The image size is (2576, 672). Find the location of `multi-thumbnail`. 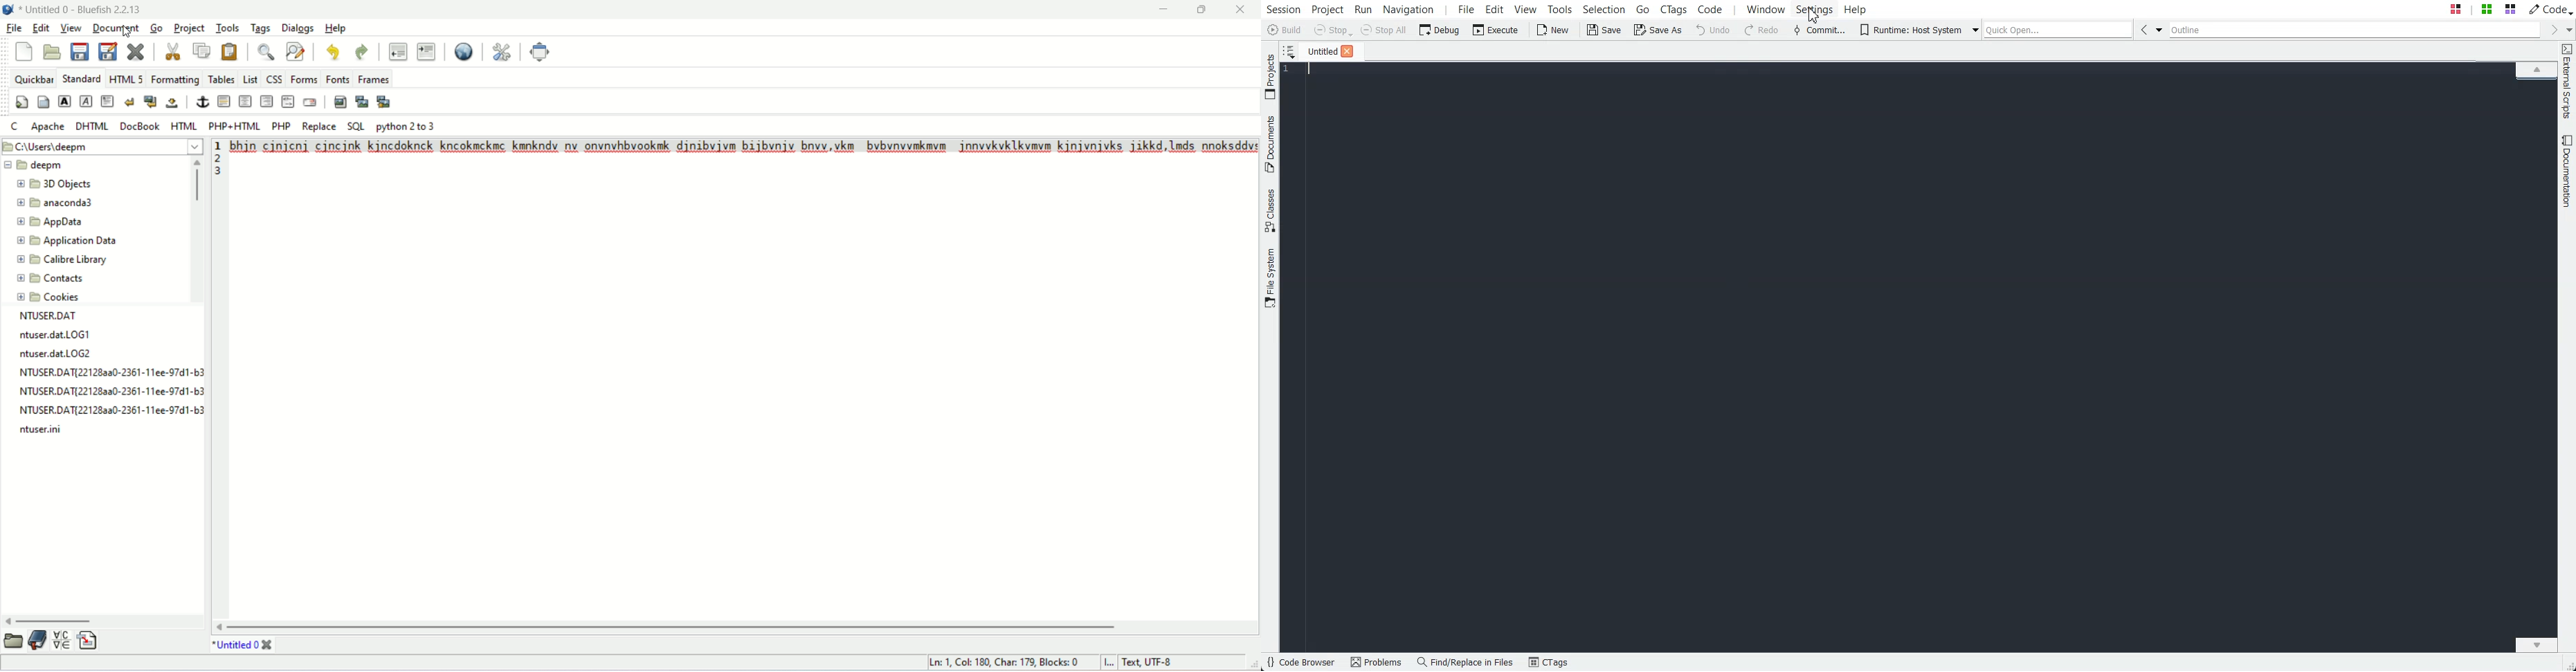

multi-thumbnail is located at coordinates (386, 101).